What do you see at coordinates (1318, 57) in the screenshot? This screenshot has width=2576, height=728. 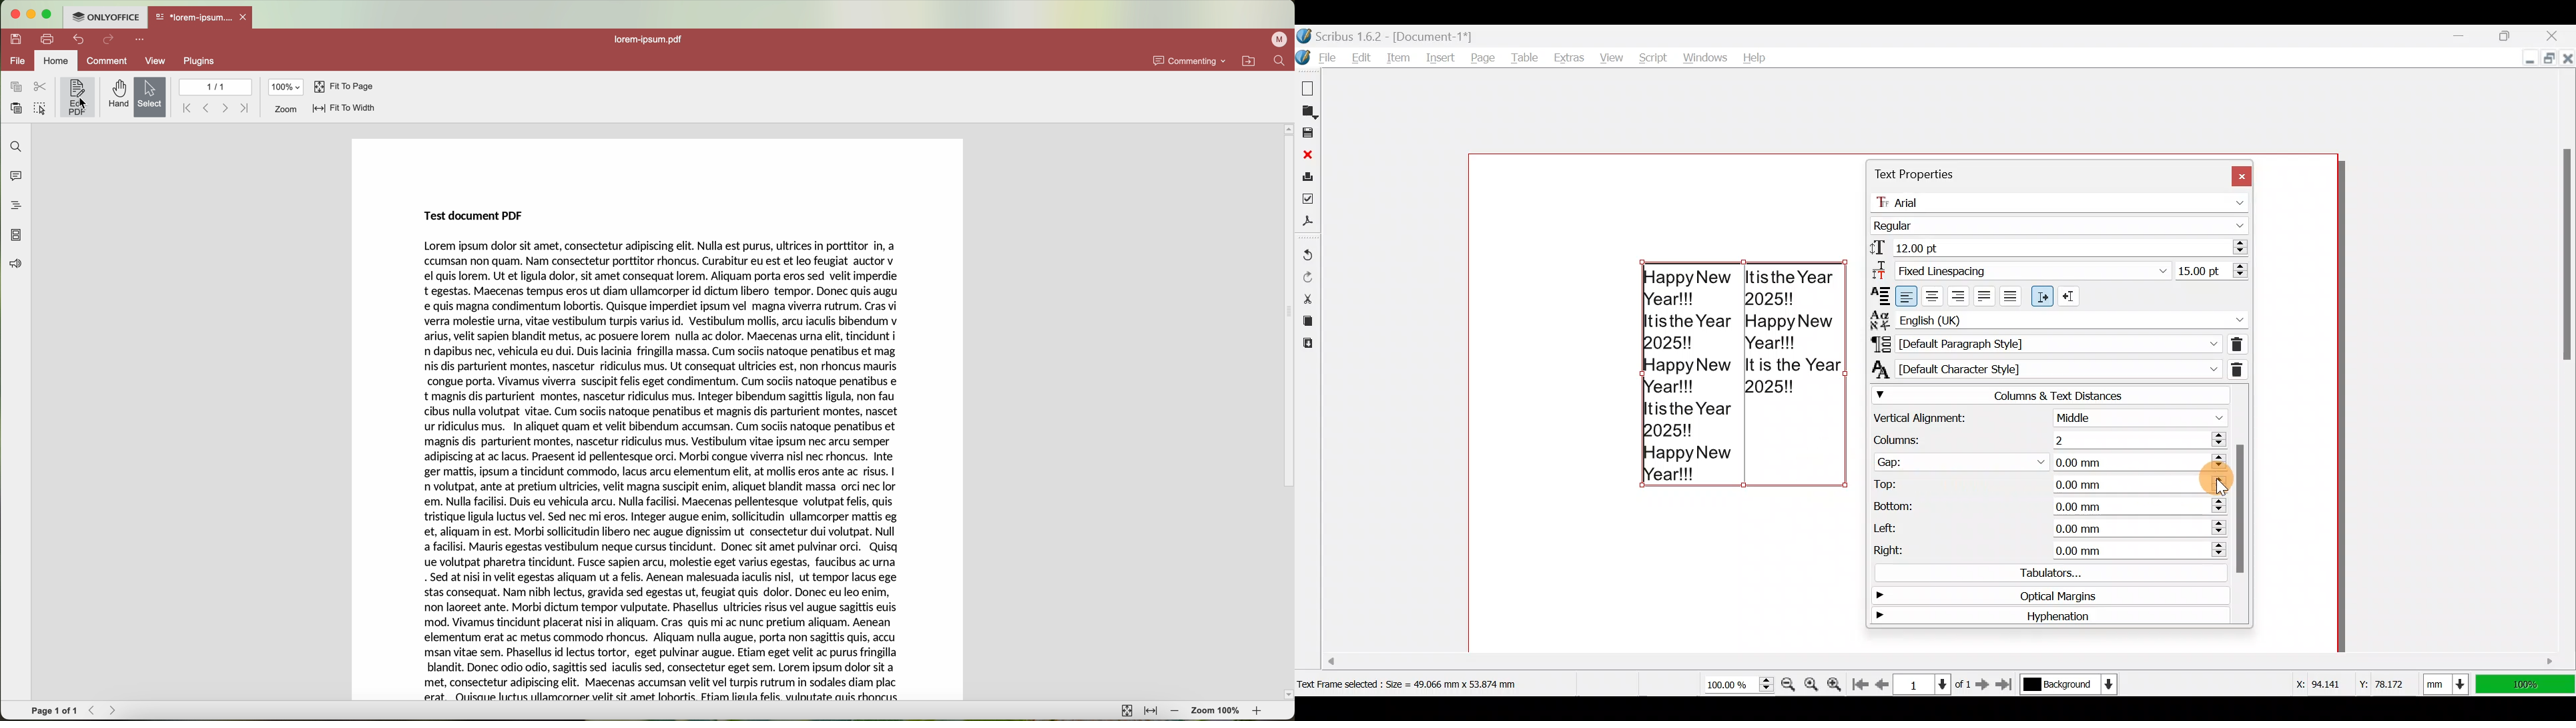 I see `File` at bounding box center [1318, 57].